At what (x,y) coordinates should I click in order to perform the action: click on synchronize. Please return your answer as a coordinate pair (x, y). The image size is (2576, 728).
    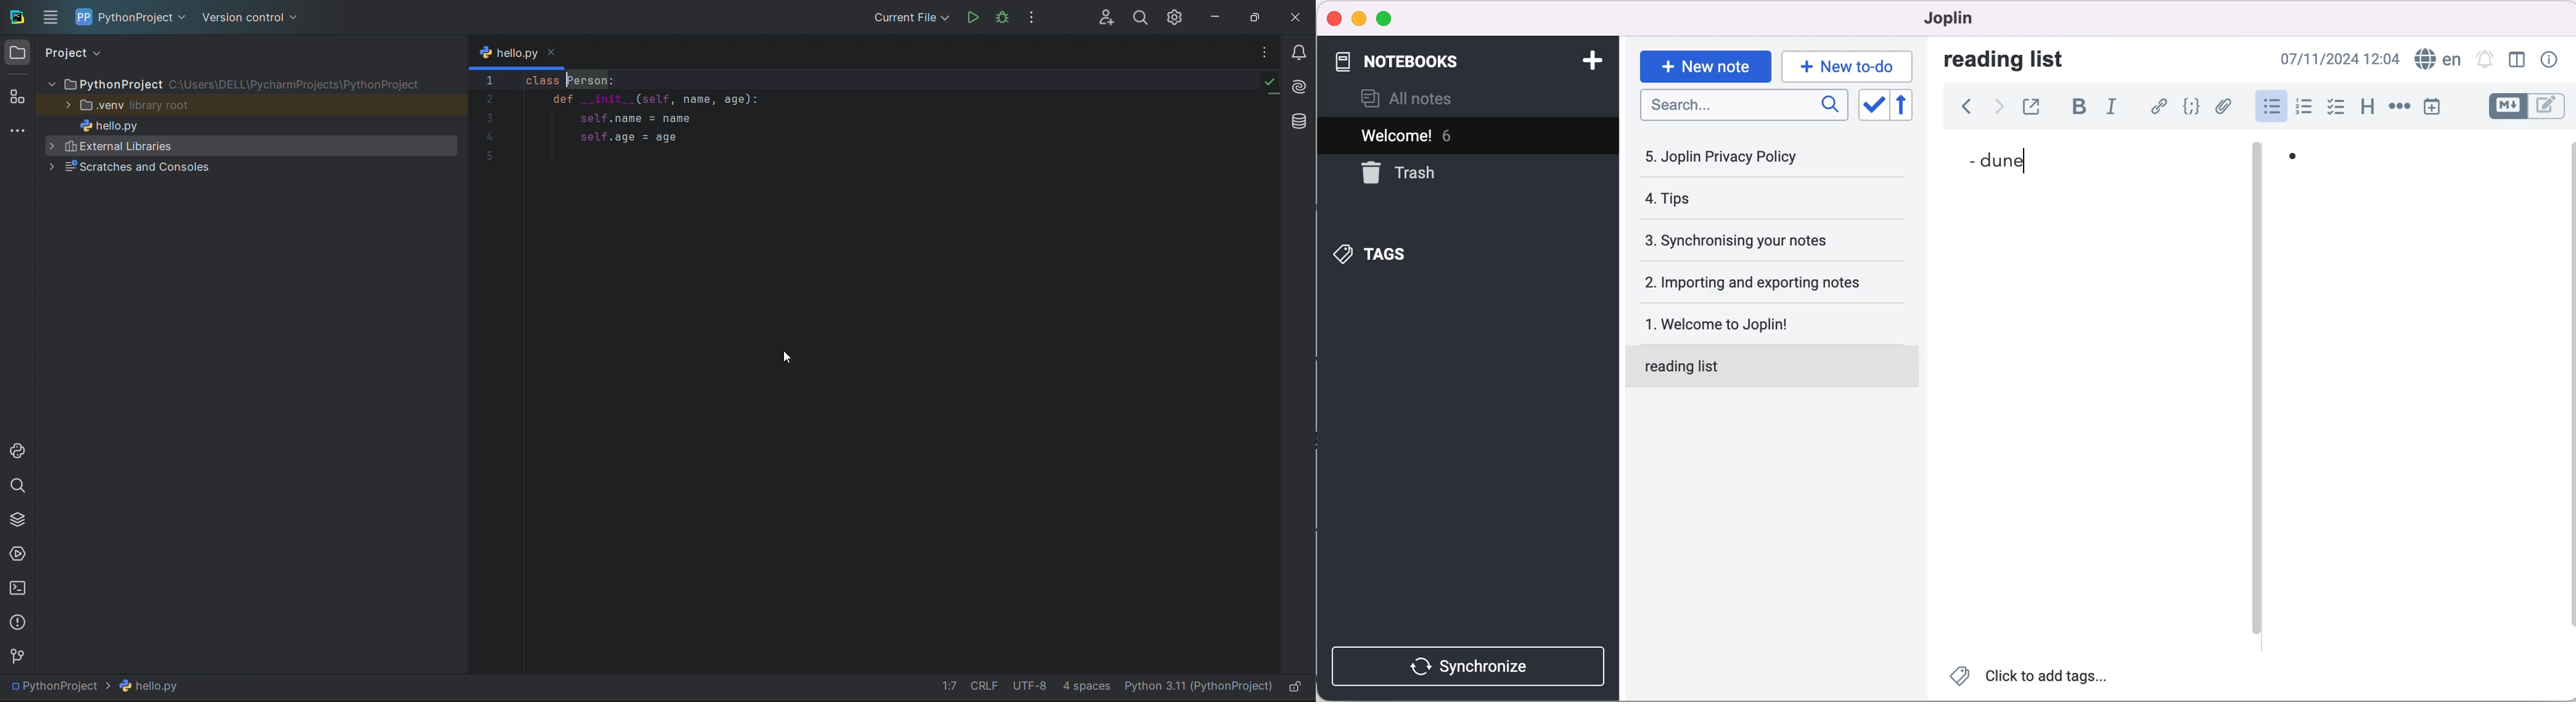
    Looking at the image, I should click on (1467, 659).